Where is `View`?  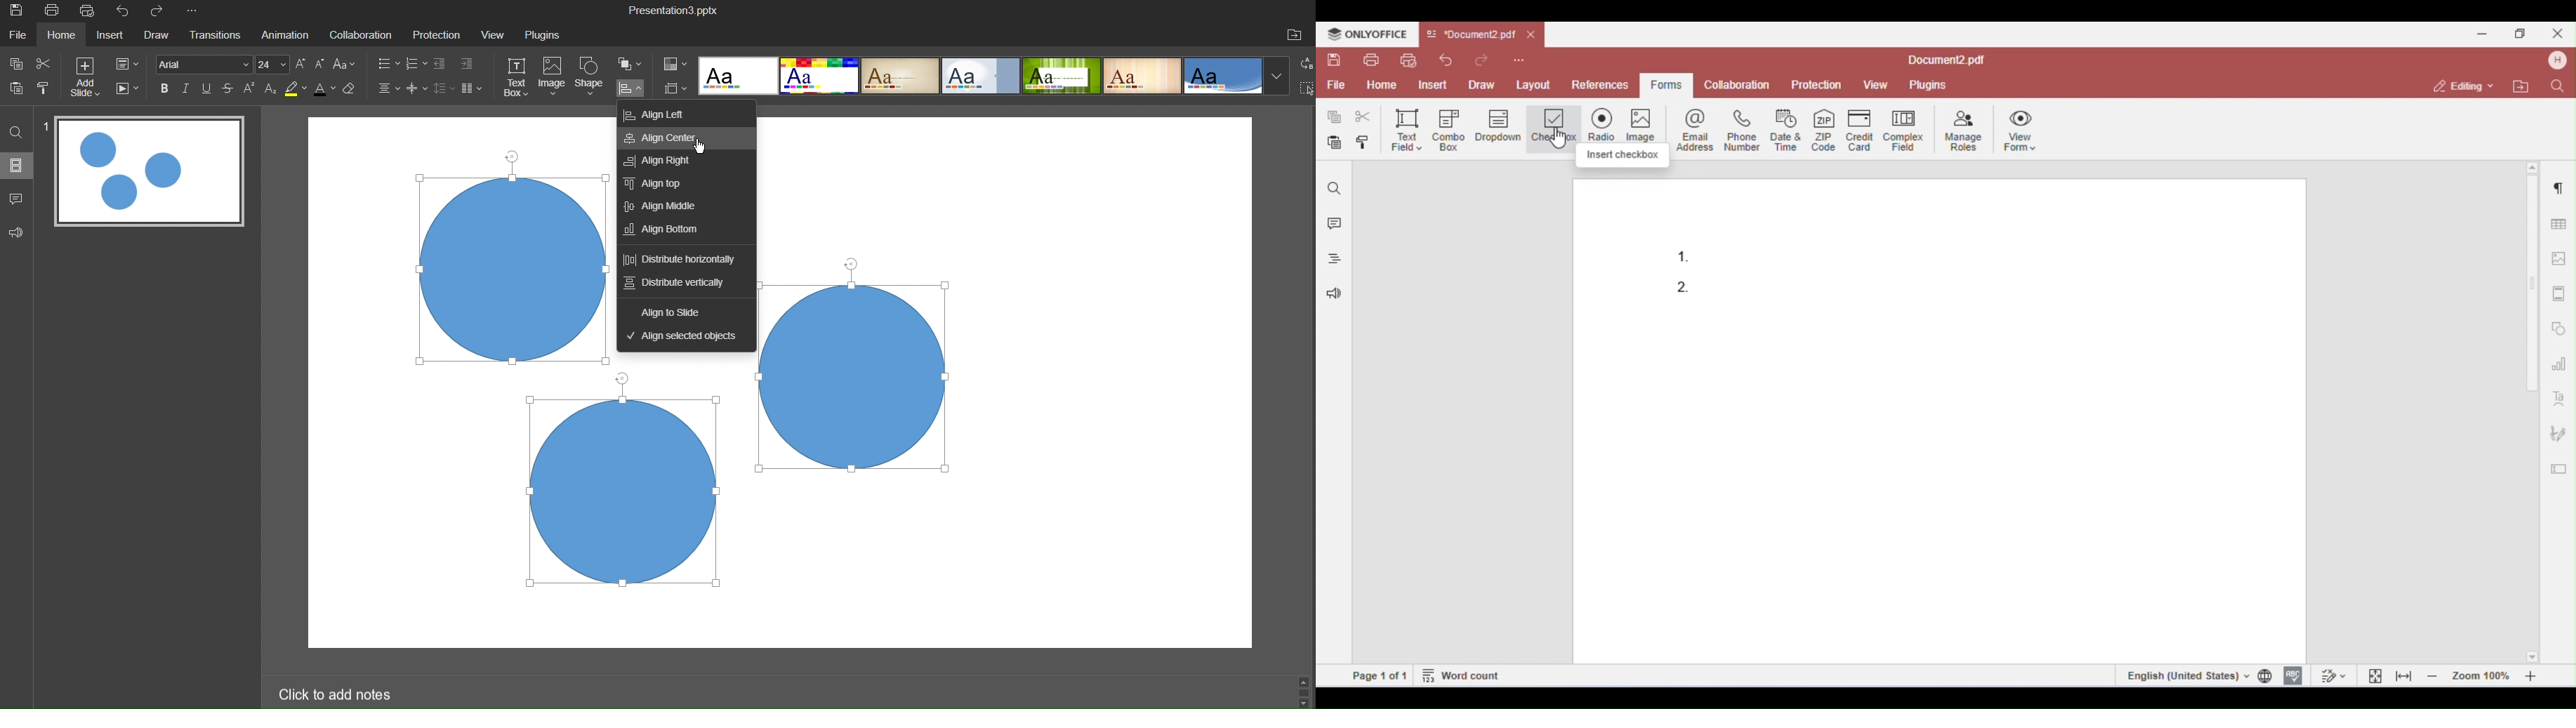 View is located at coordinates (494, 35).